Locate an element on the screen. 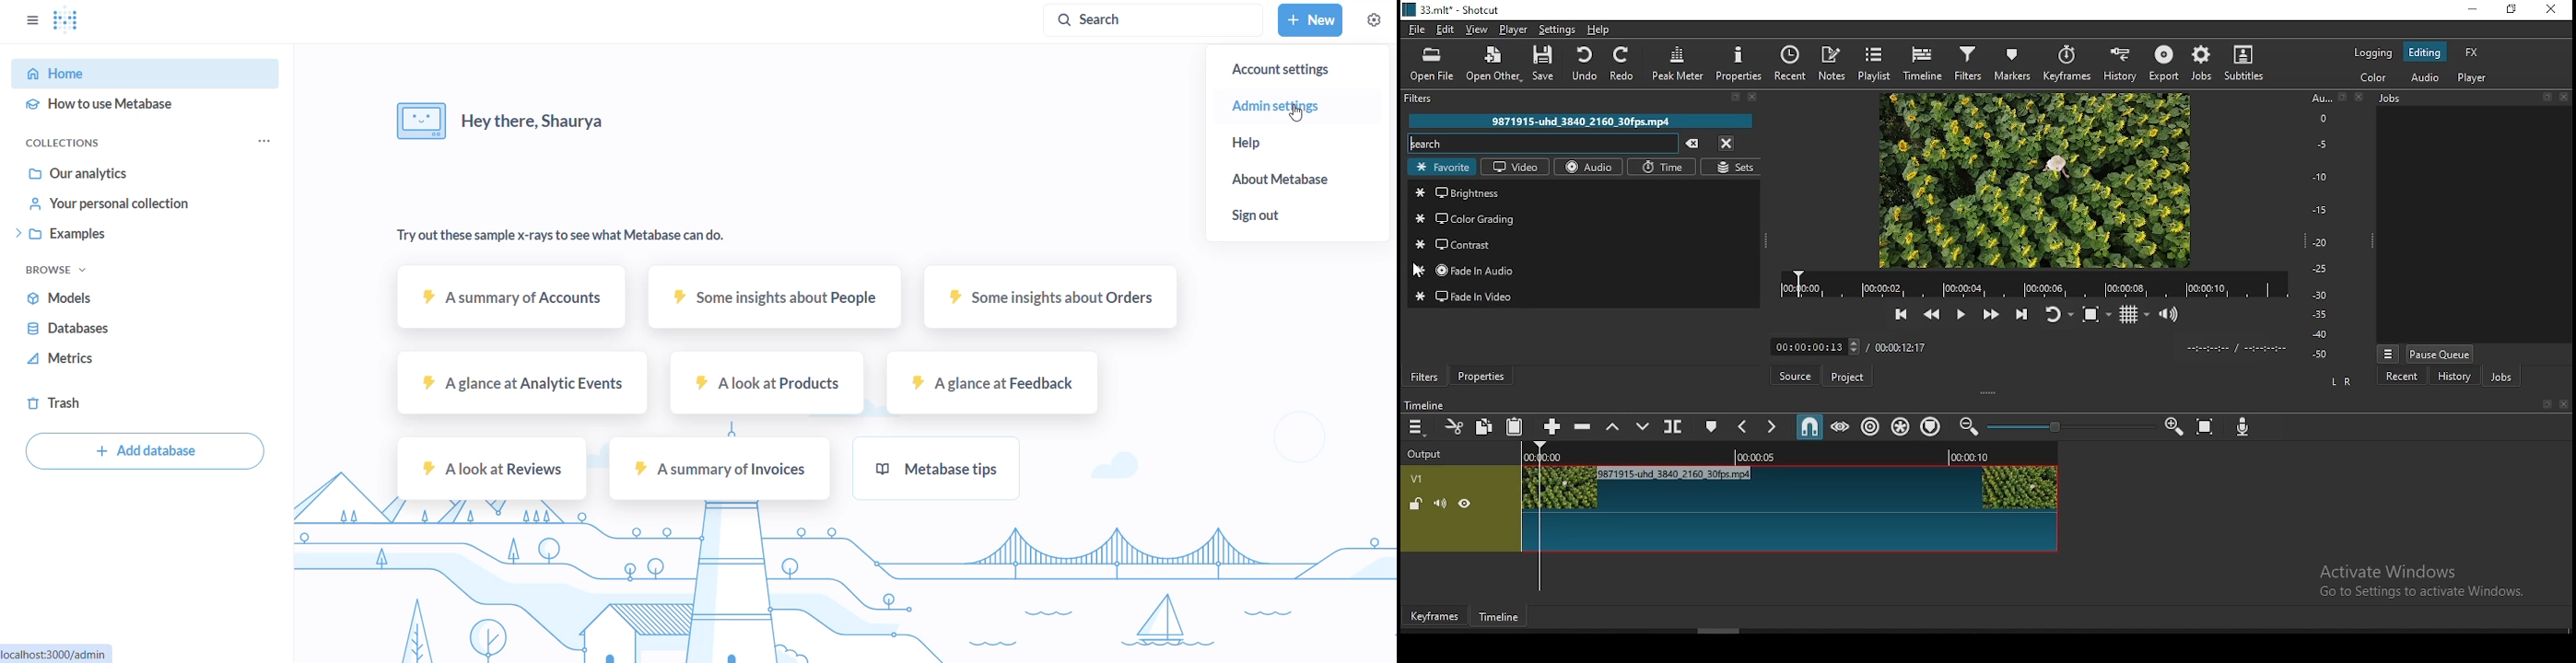  video played time/ video remaining time is located at coordinates (2215, 347).